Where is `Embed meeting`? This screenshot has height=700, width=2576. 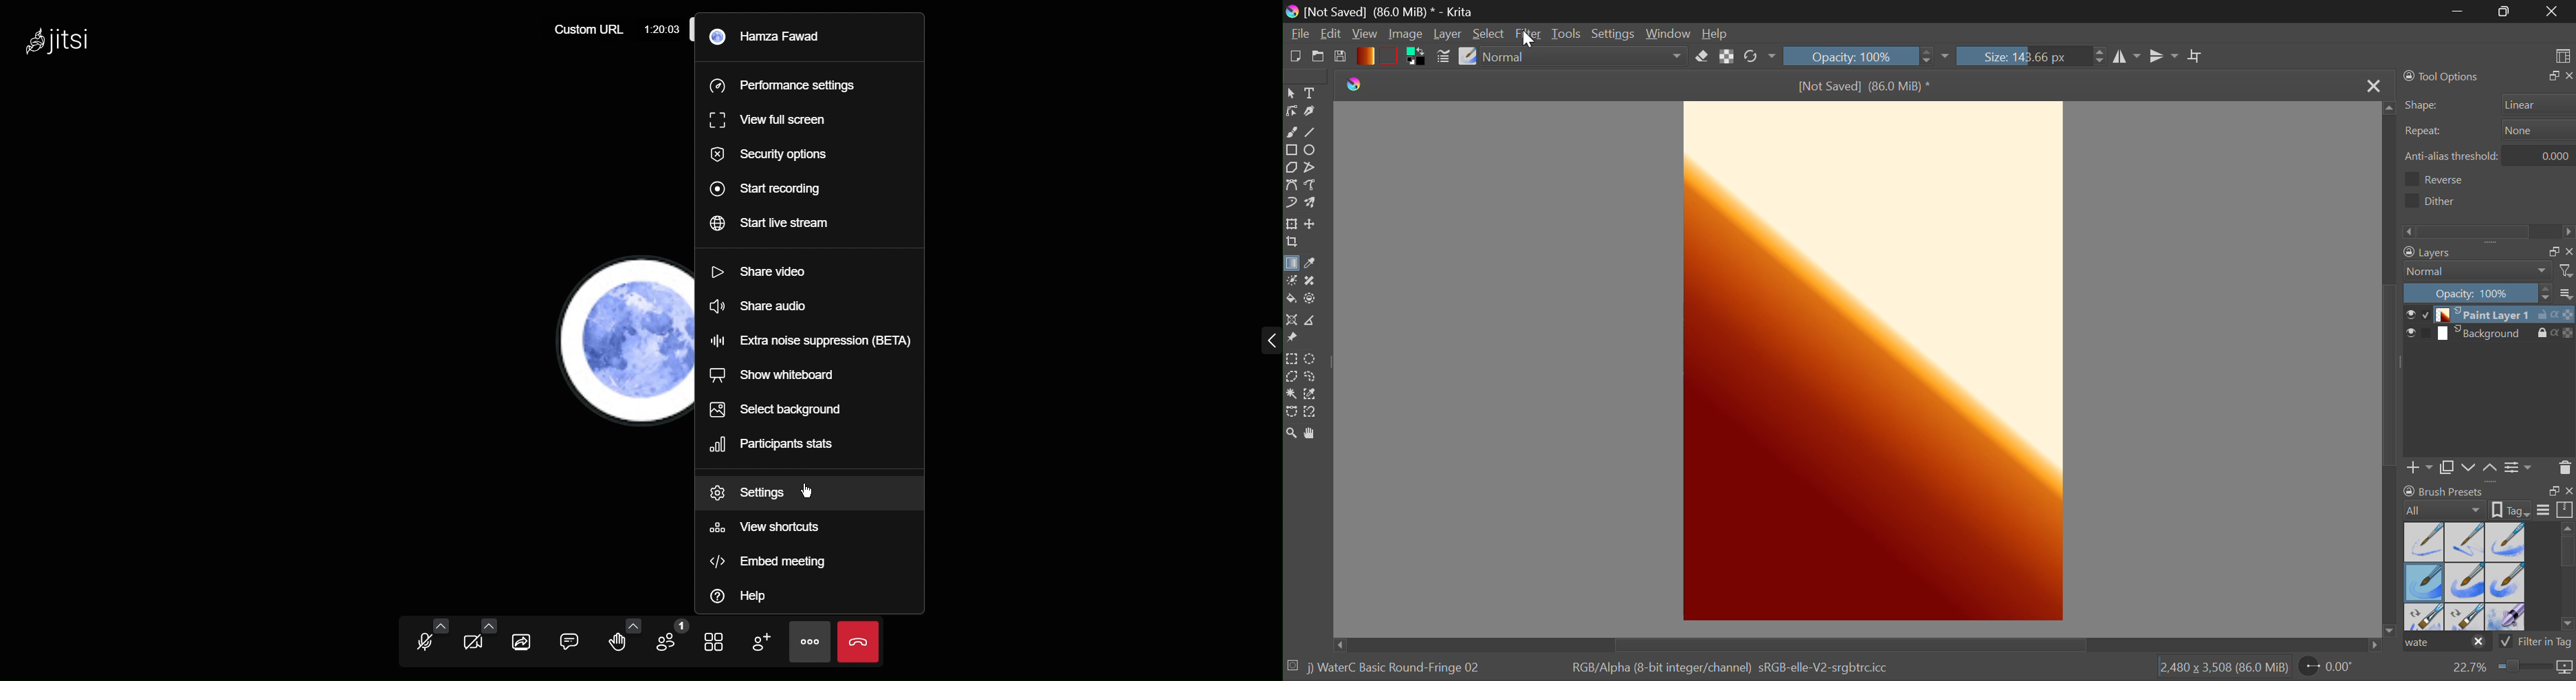
Embed meeting is located at coordinates (775, 563).